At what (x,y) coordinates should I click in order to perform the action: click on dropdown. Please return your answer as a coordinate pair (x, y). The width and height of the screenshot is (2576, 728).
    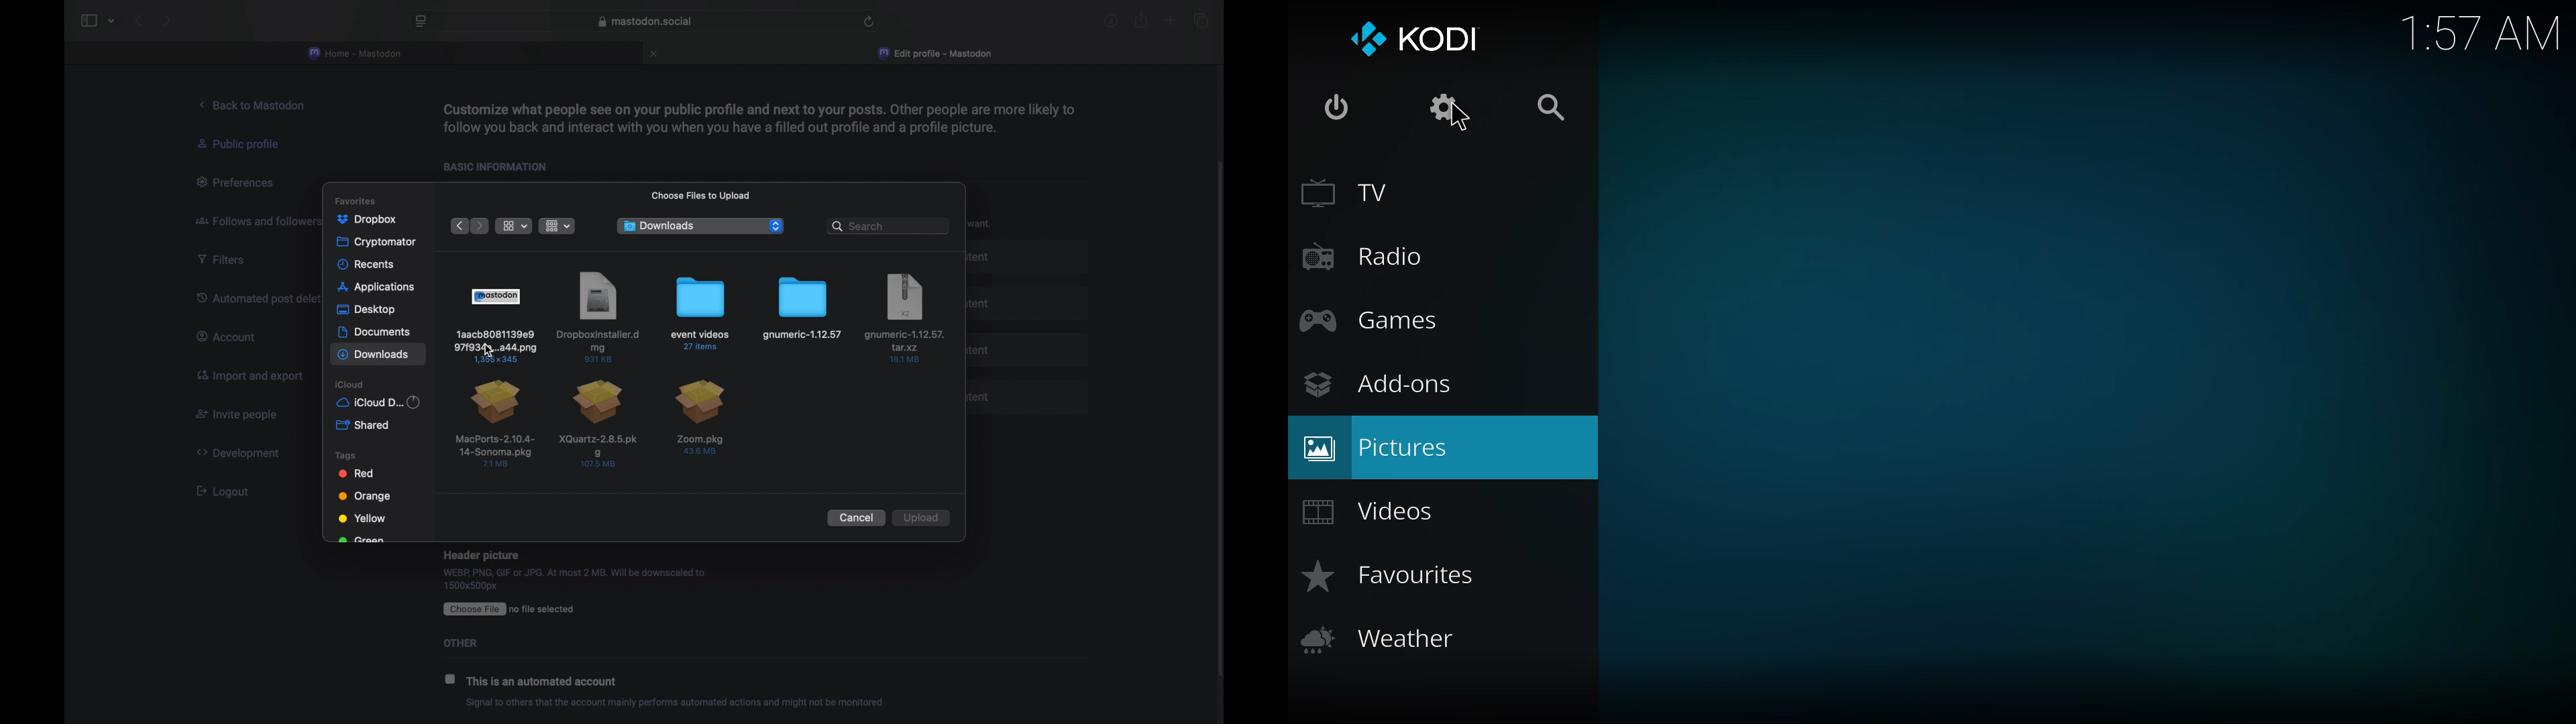
    Looking at the image, I should click on (775, 226).